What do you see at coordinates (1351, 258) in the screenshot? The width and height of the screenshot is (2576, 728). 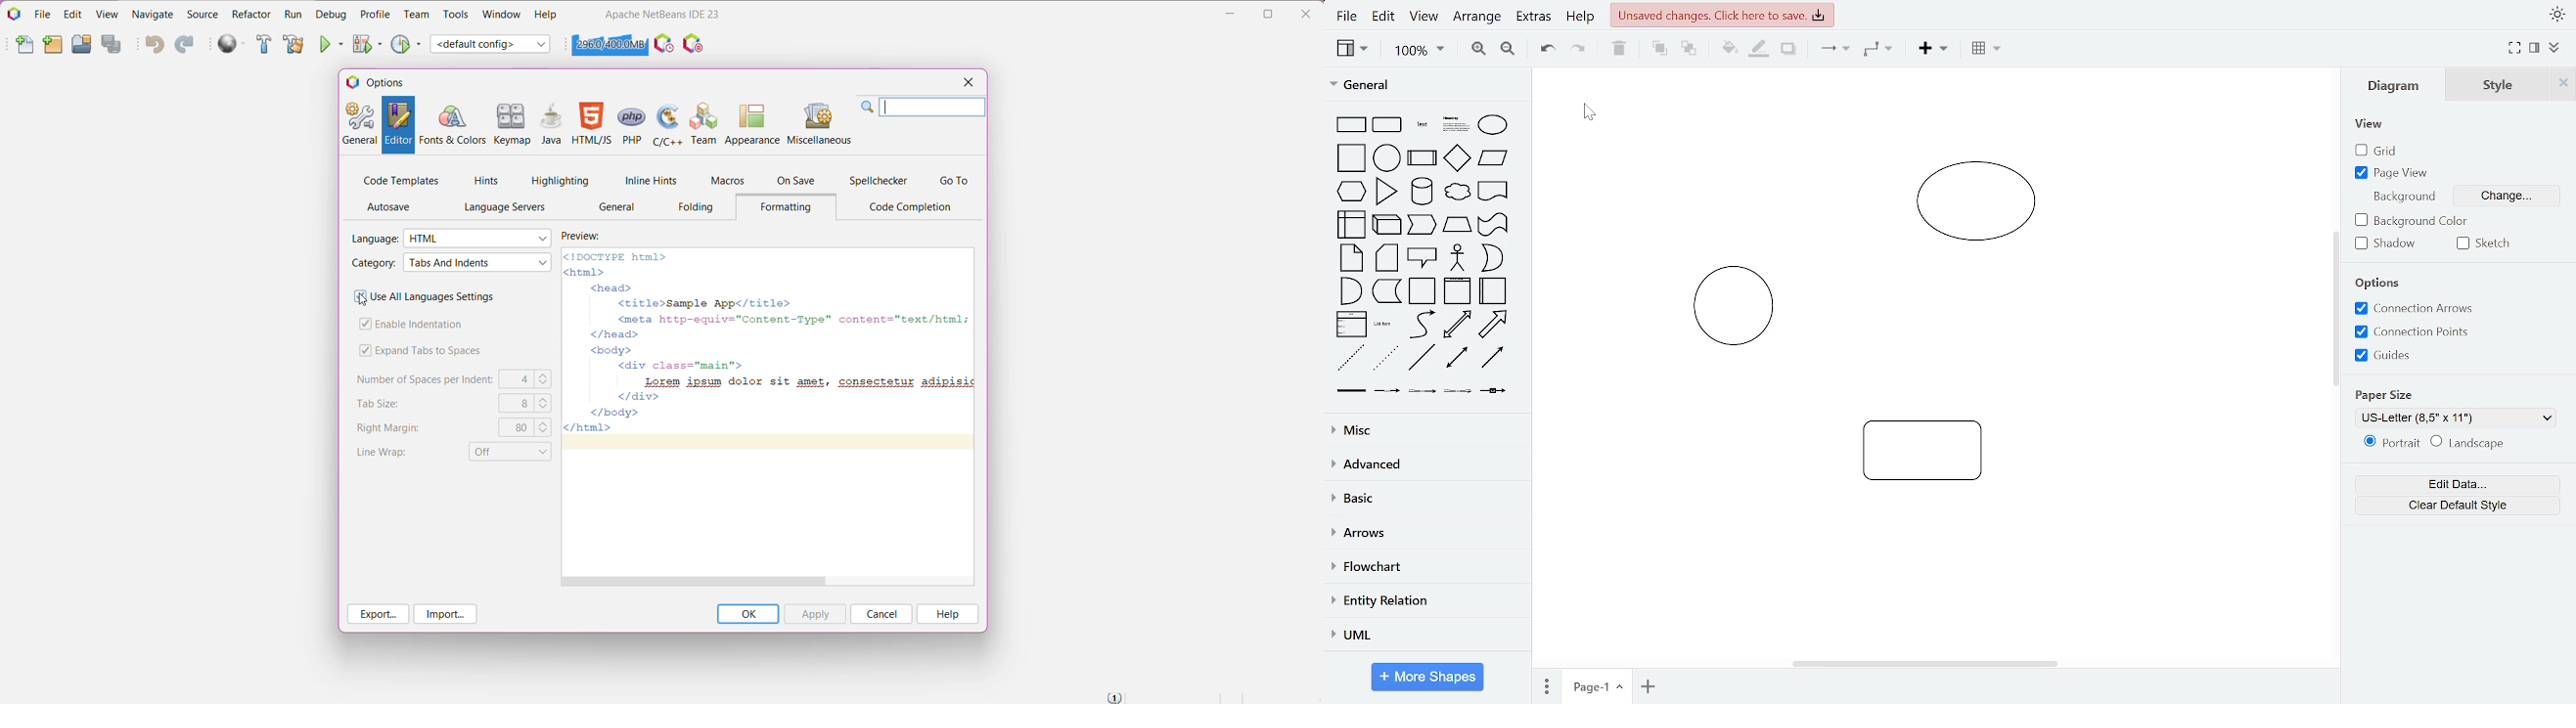 I see `note` at bounding box center [1351, 258].